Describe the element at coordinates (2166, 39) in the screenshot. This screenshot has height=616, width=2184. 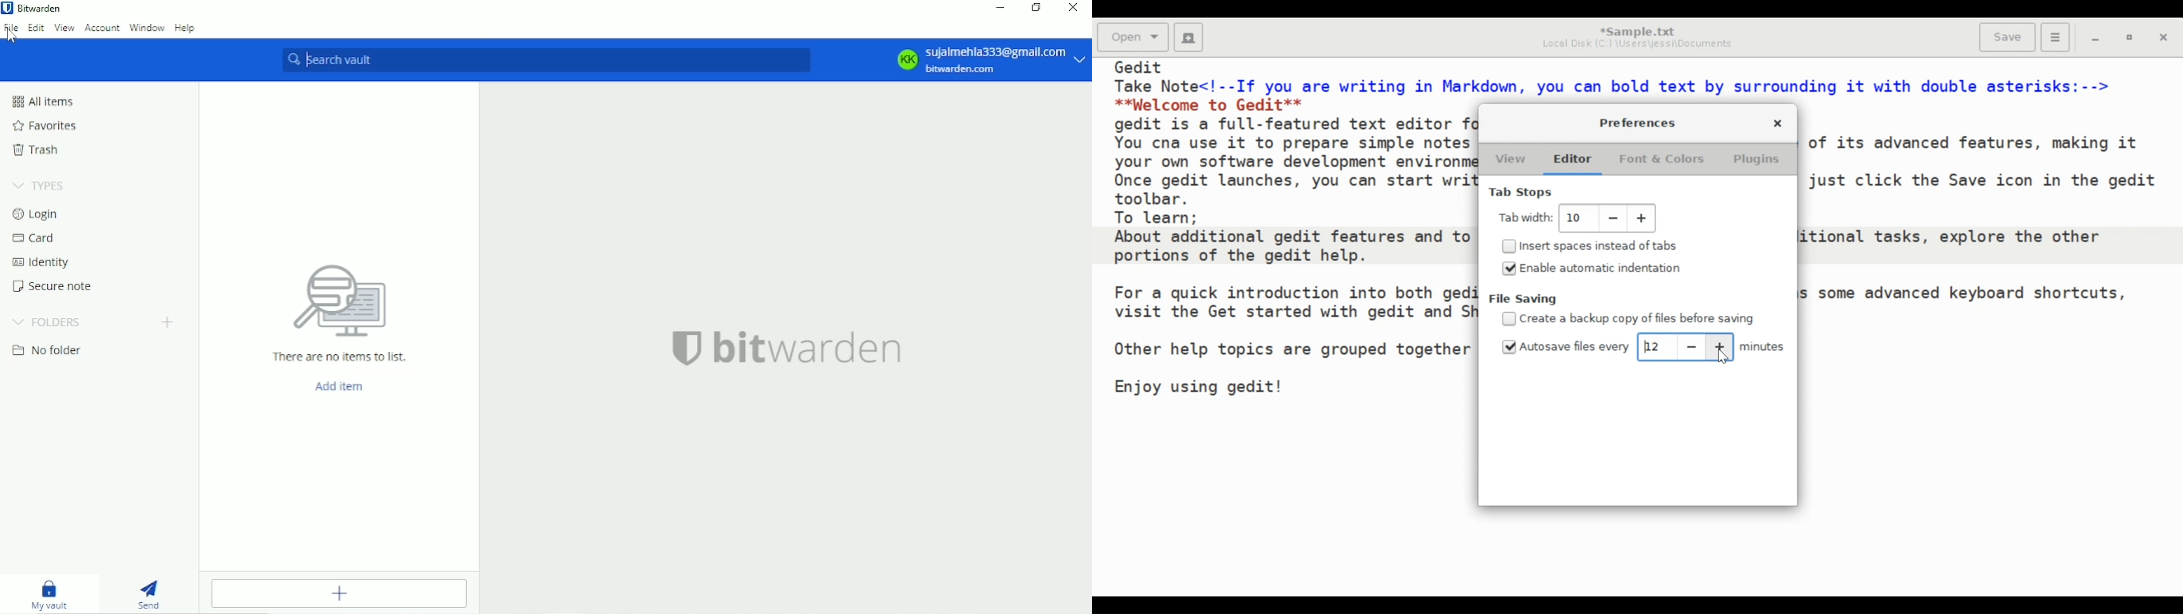
I see `Close` at that location.